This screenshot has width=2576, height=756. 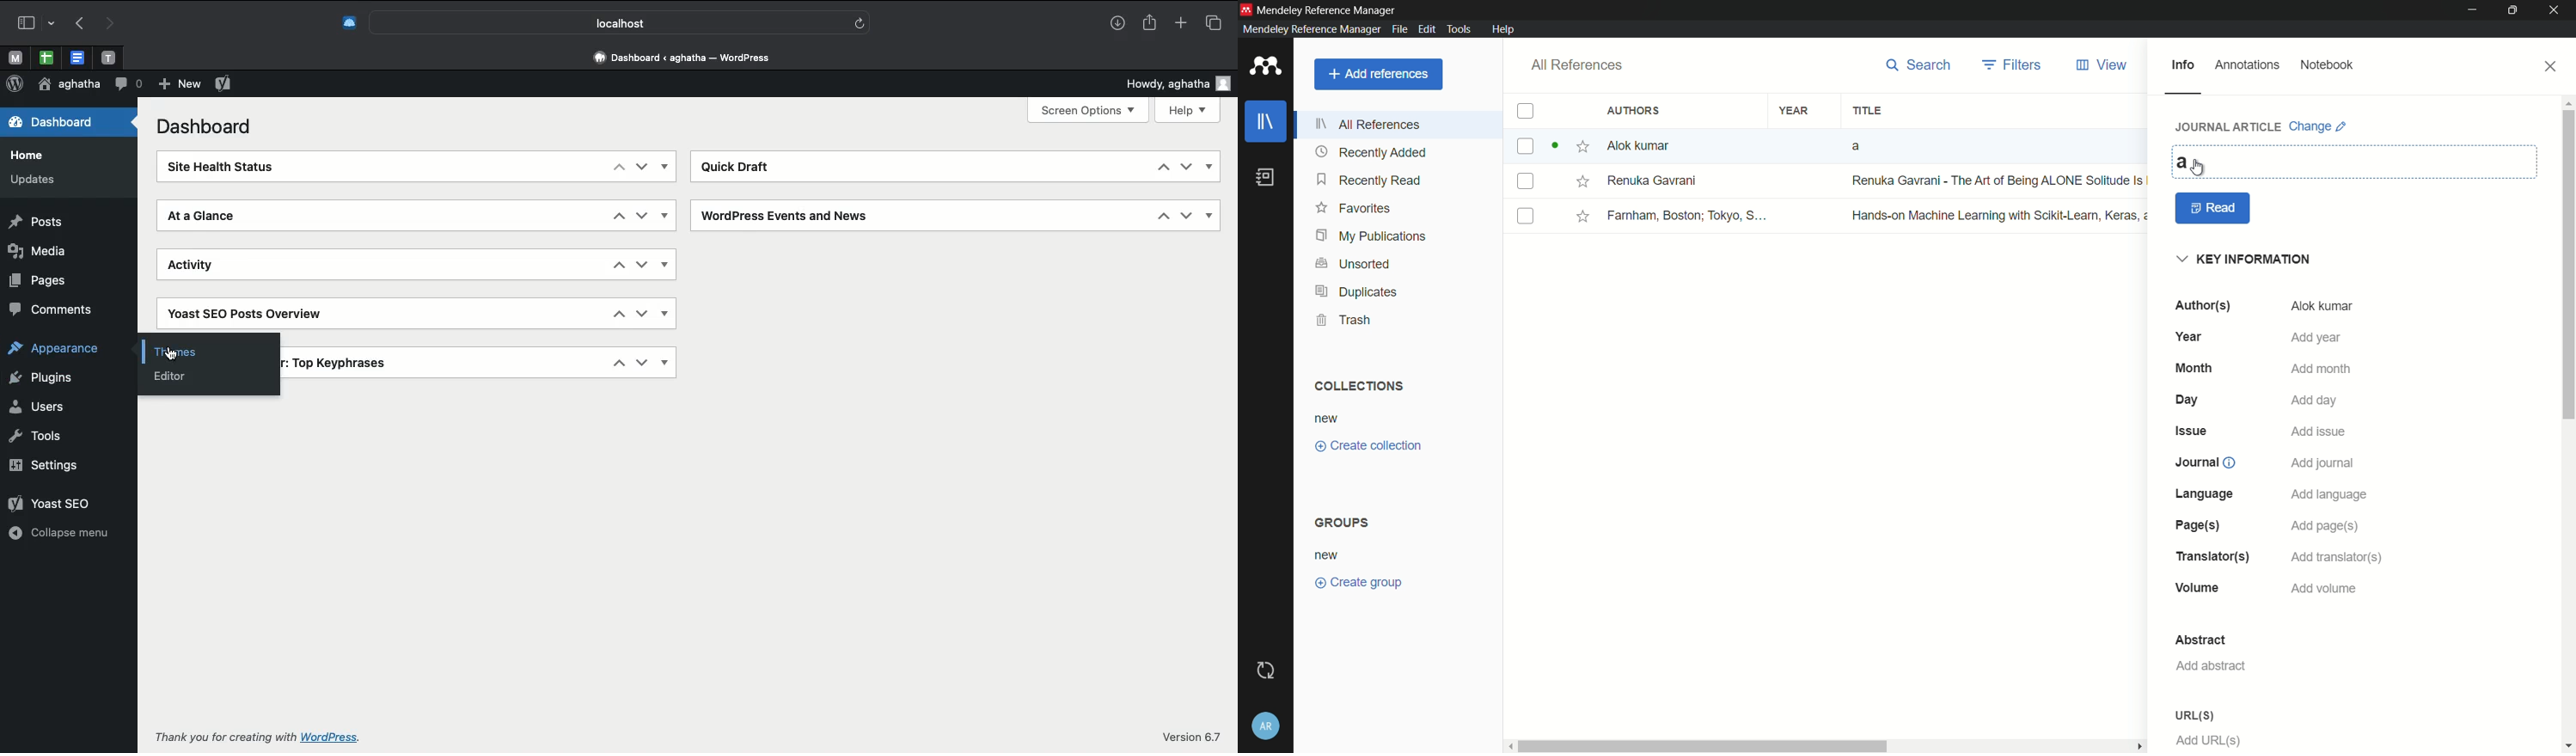 I want to click on new, so click(x=1327, y=420).